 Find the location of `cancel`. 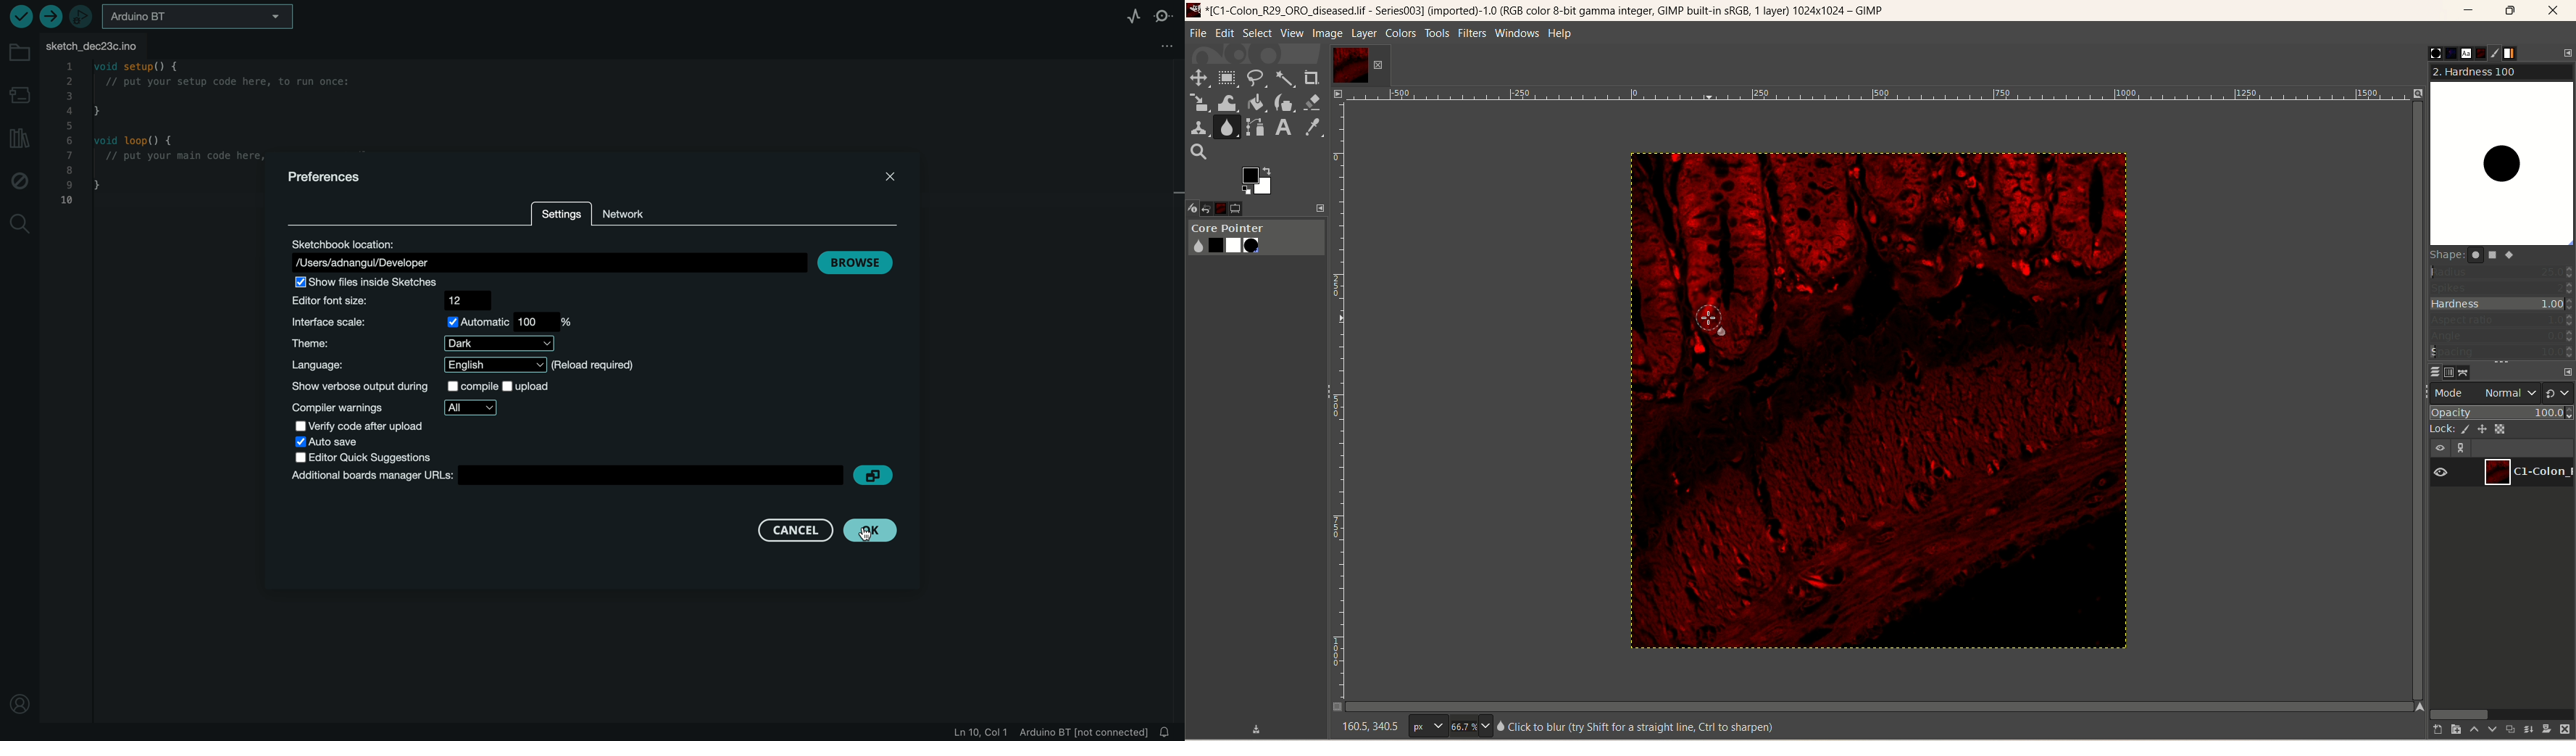

cancel is located at coordinates (787, 529).